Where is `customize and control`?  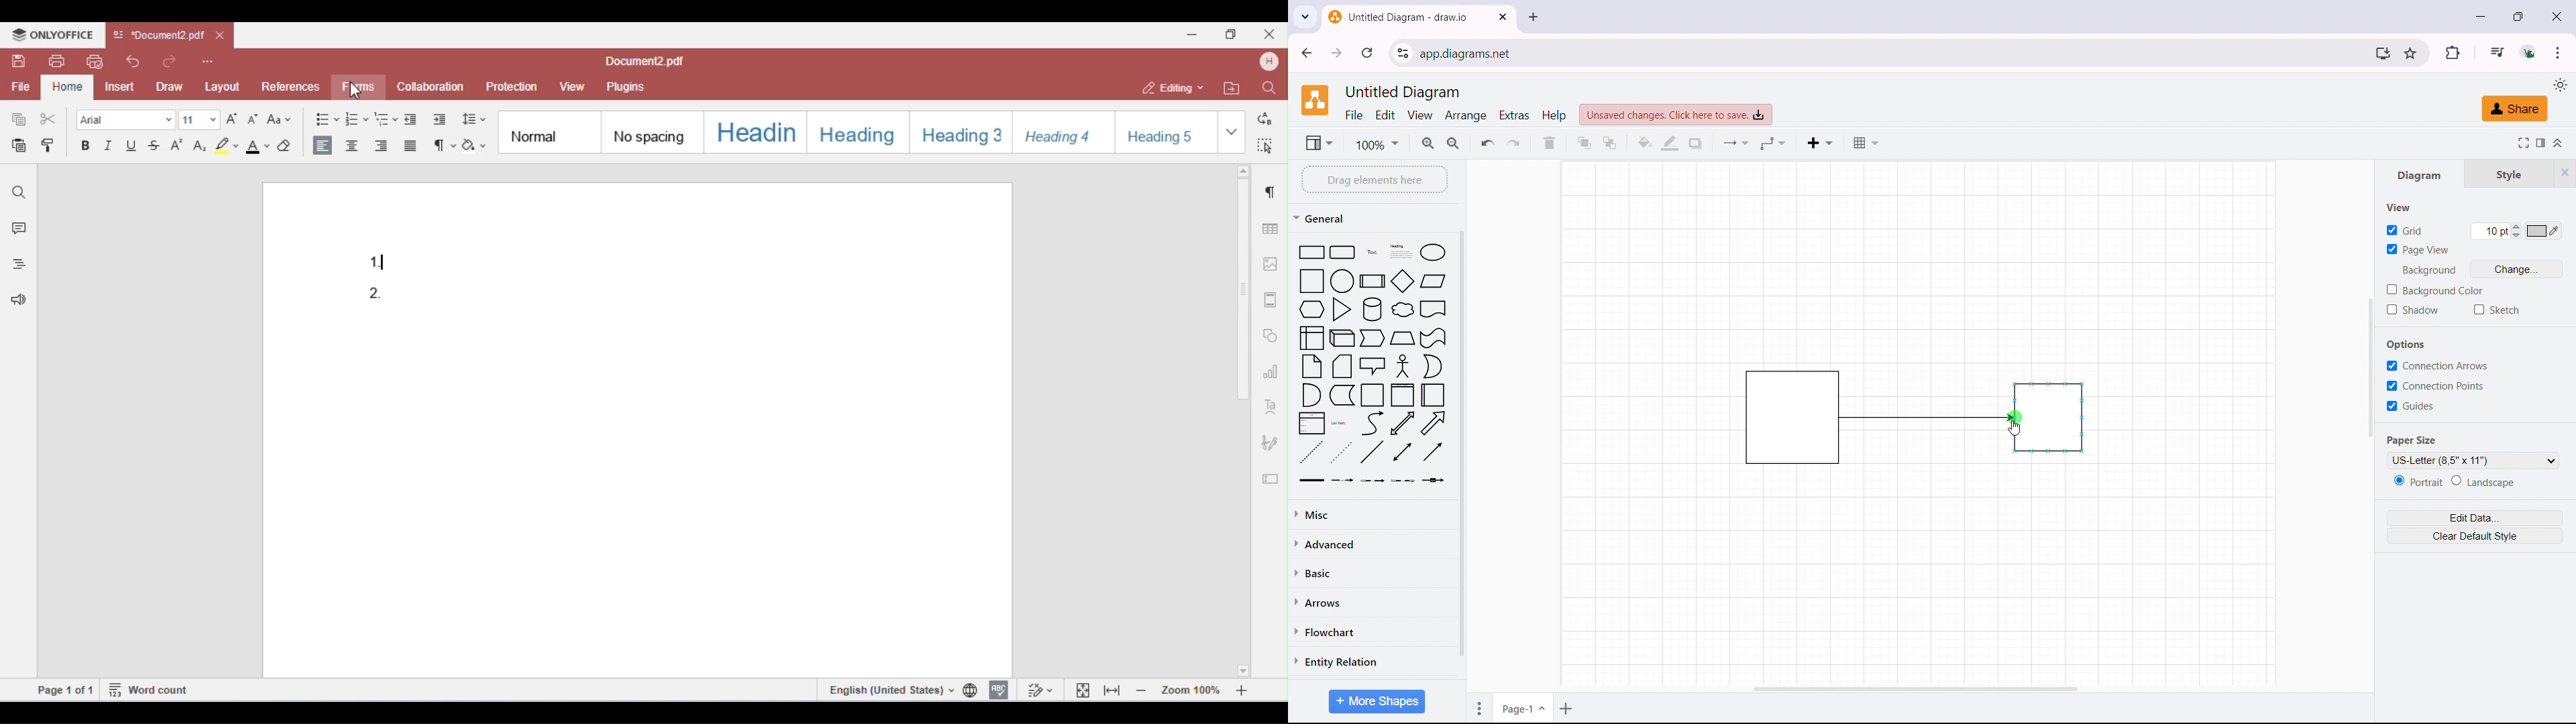 customize and control is located at coordinates (2558, 52).